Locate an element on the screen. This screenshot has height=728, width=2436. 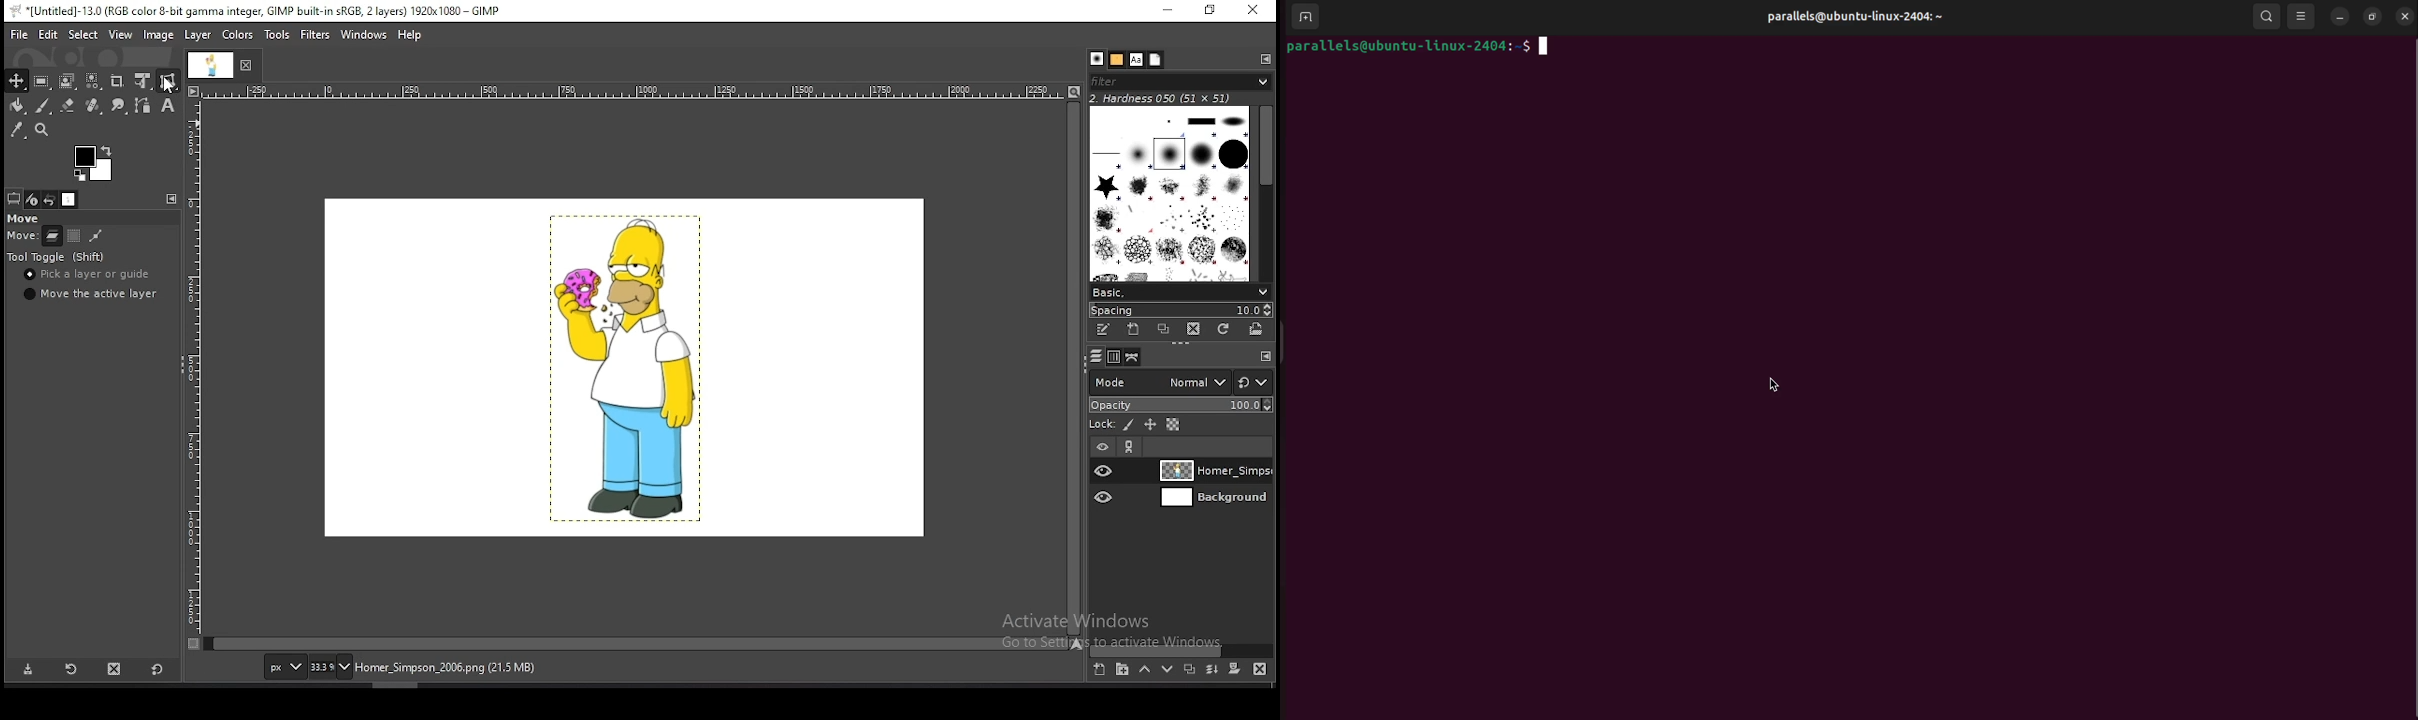
move layer is located at coordinates (51, 237).